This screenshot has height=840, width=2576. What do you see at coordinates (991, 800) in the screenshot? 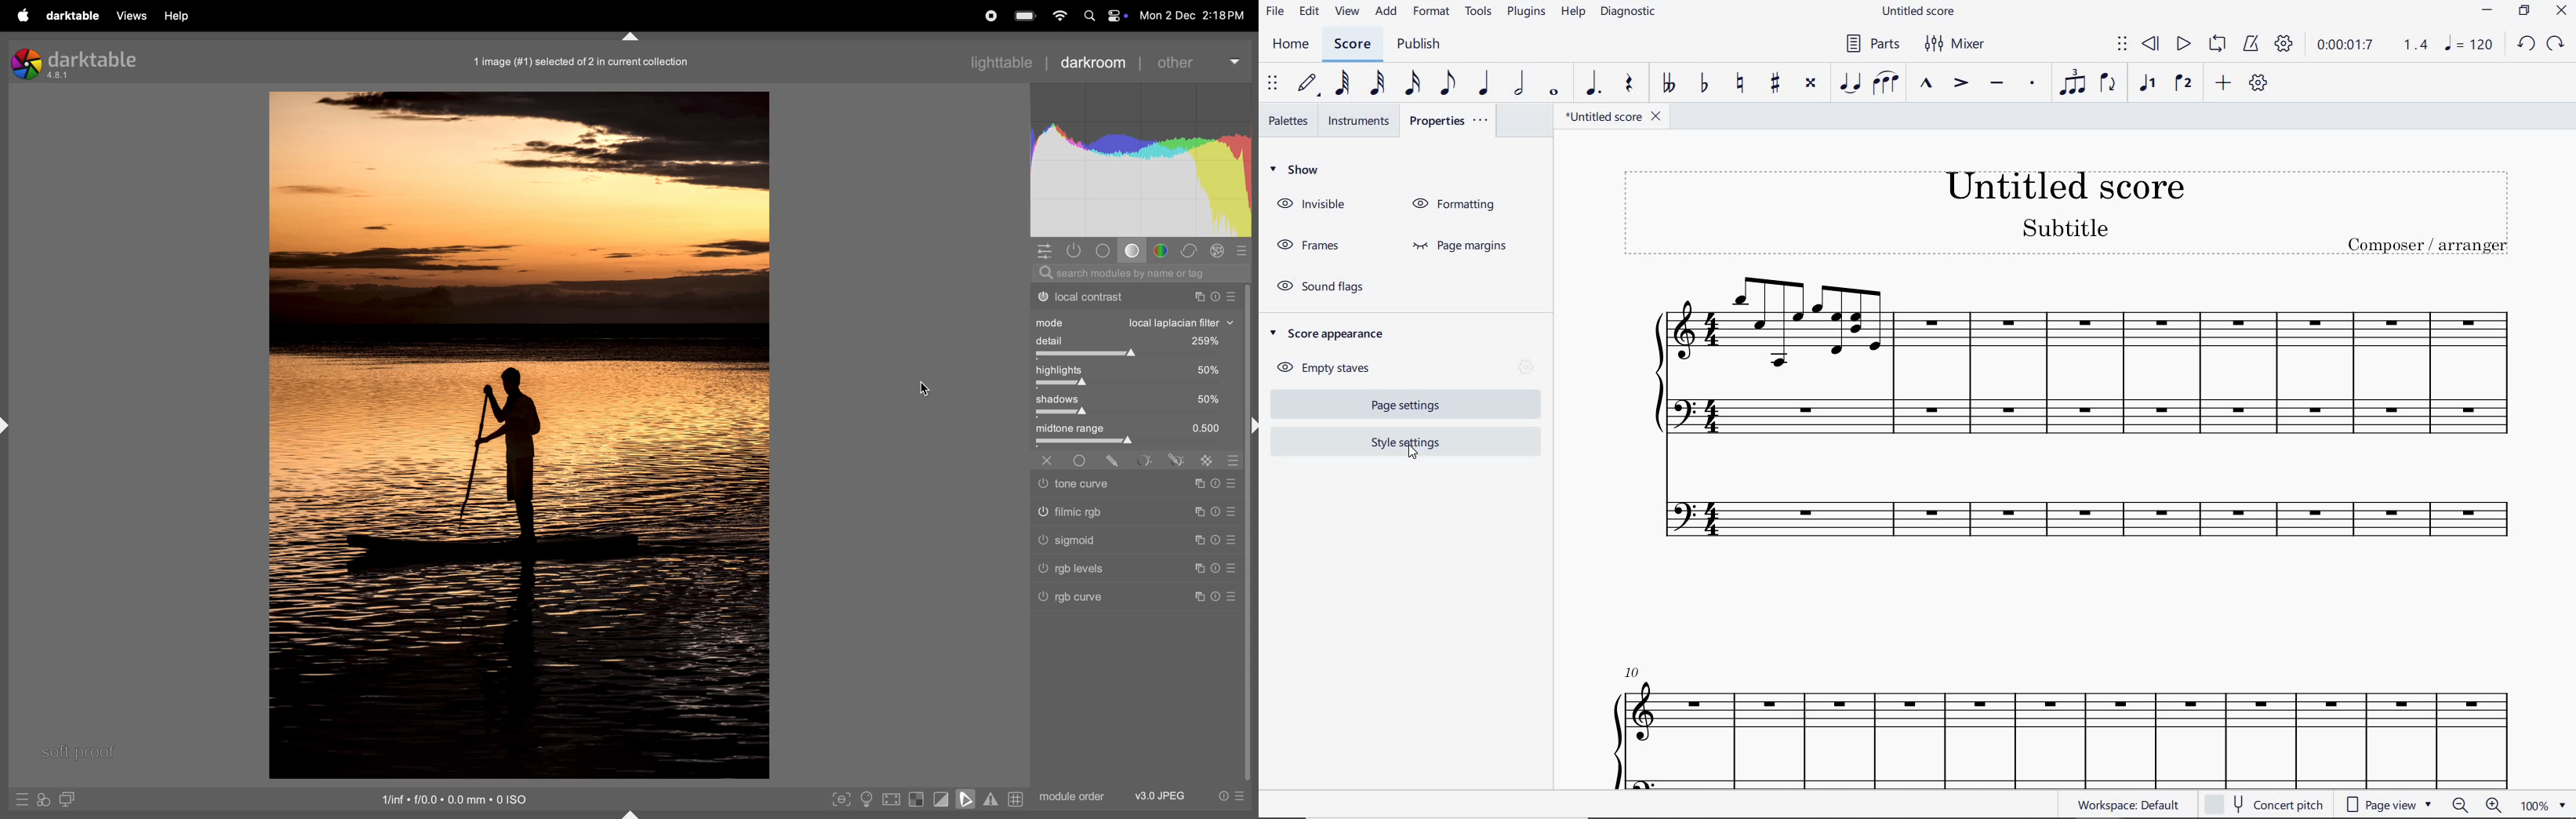
I see `toggle gamut checking` at bounding box center [991, 800].